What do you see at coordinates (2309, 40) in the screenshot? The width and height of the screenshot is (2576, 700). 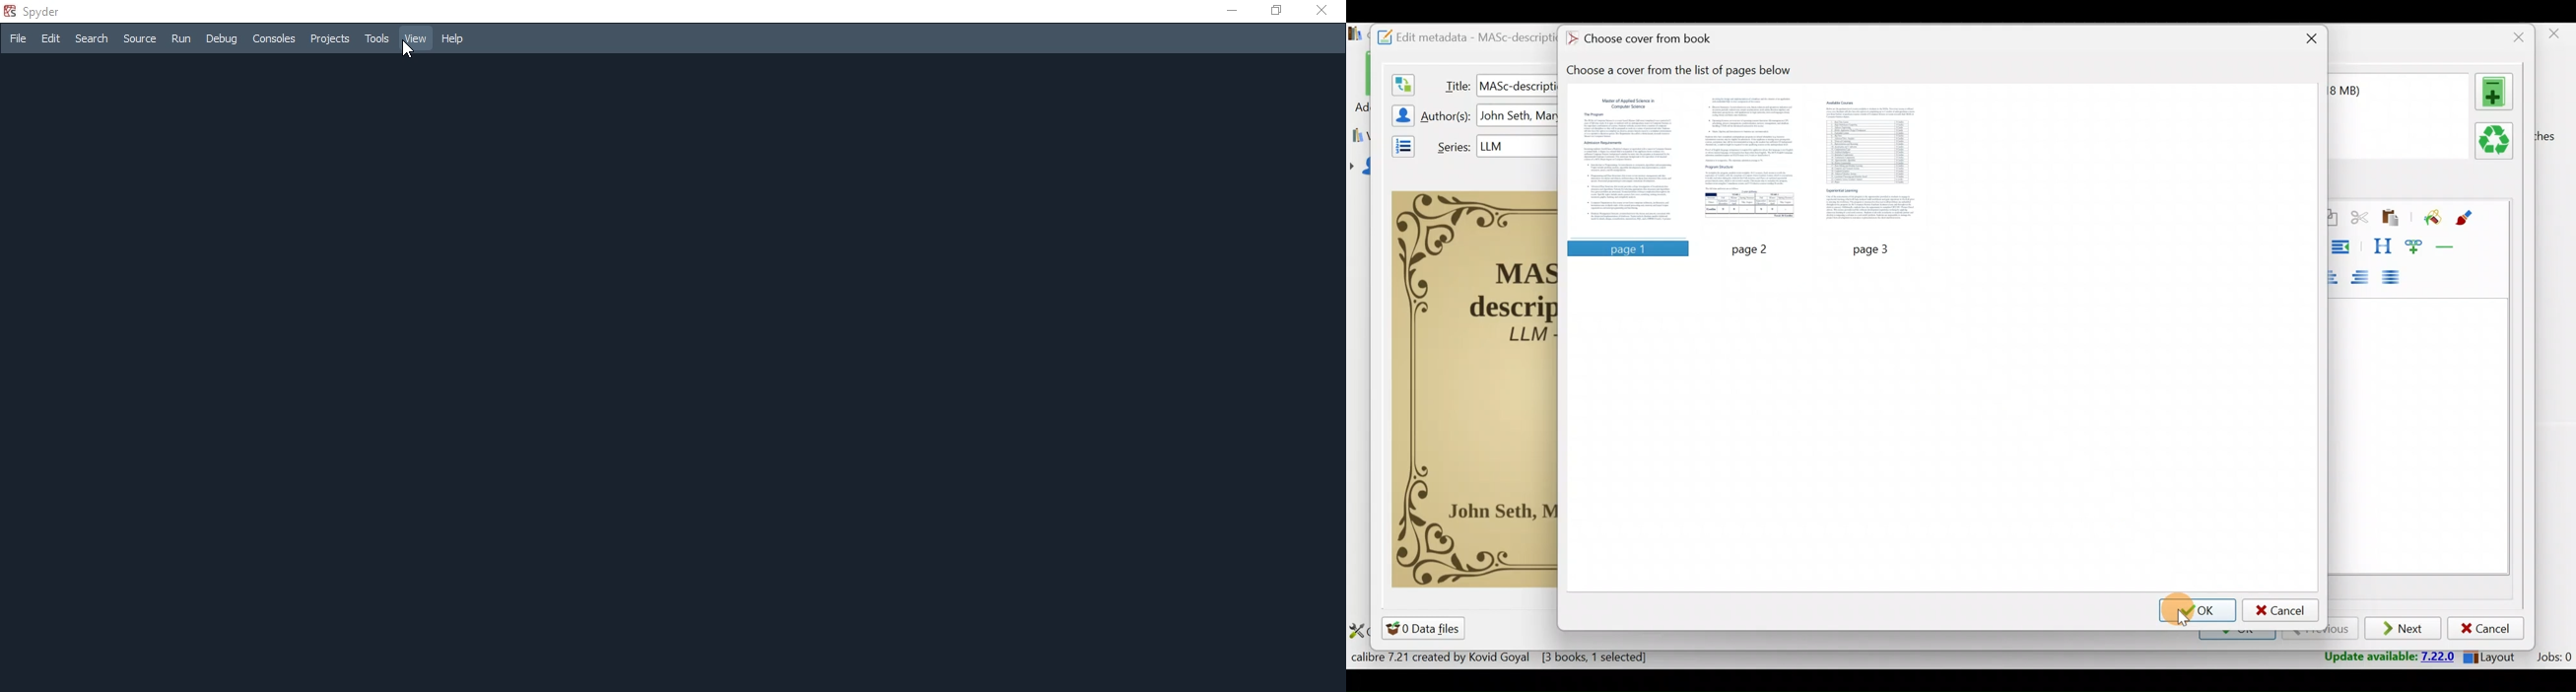 I see `Close` at bounding box center [2309, 40].